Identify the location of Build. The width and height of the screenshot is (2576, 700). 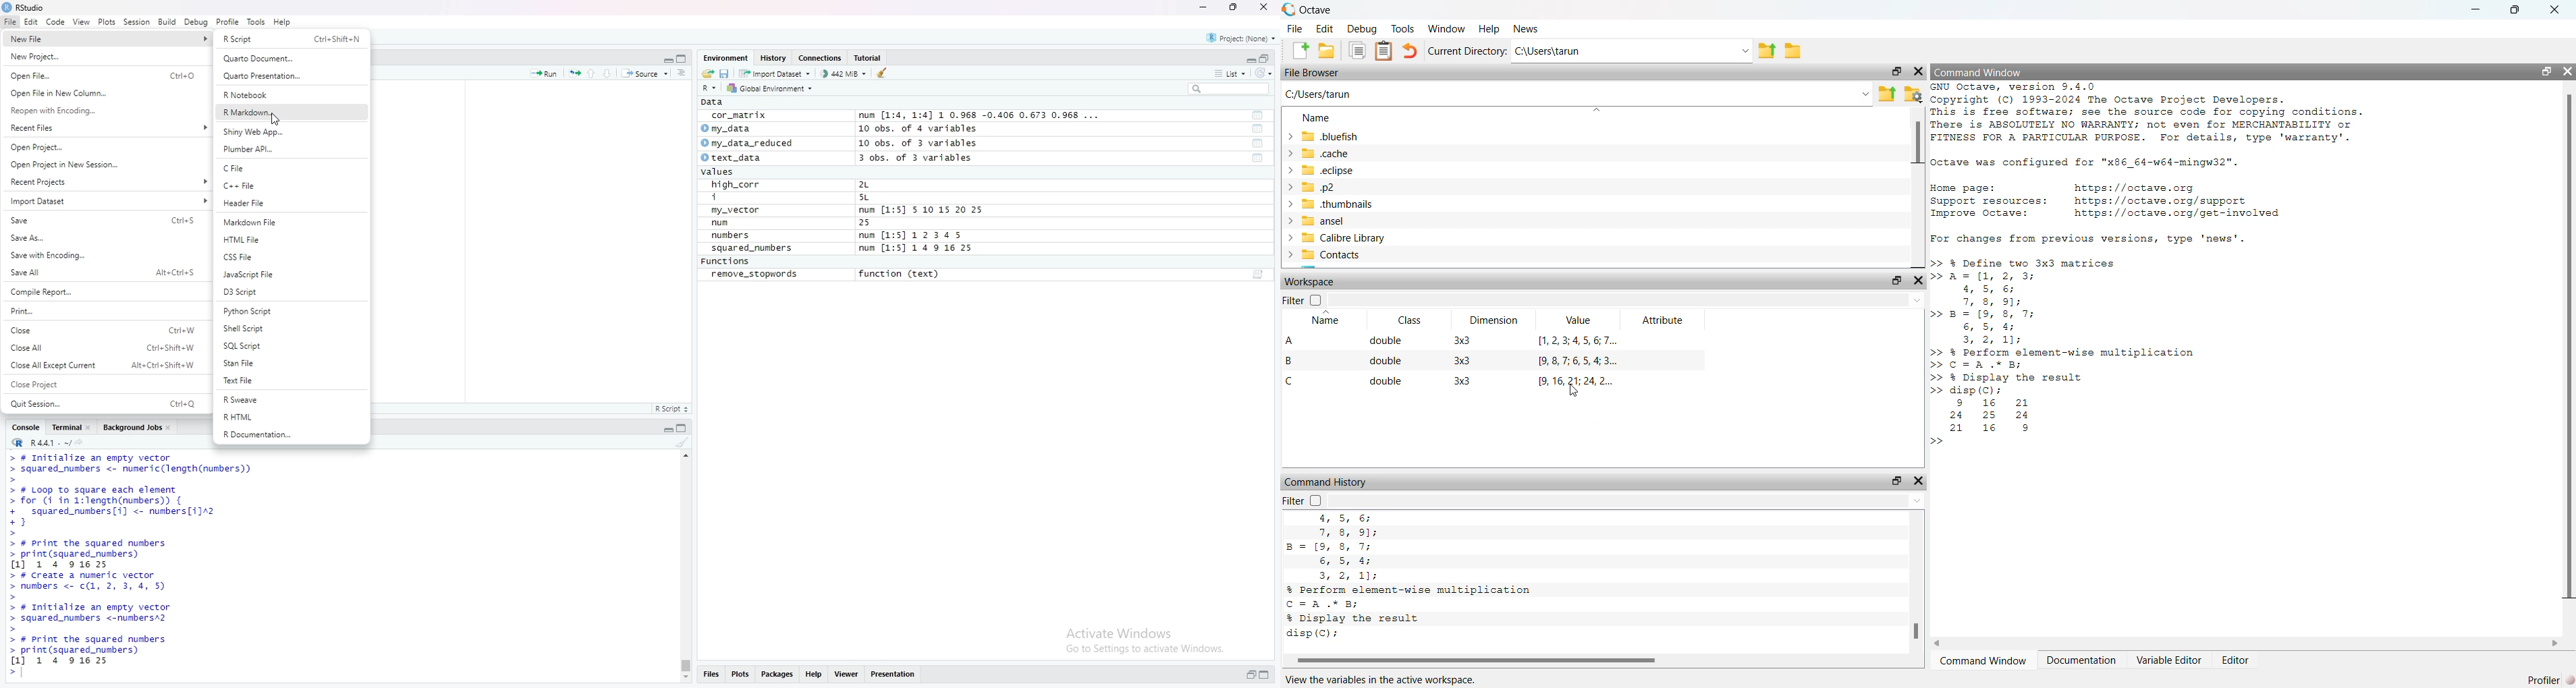
(167, 23).